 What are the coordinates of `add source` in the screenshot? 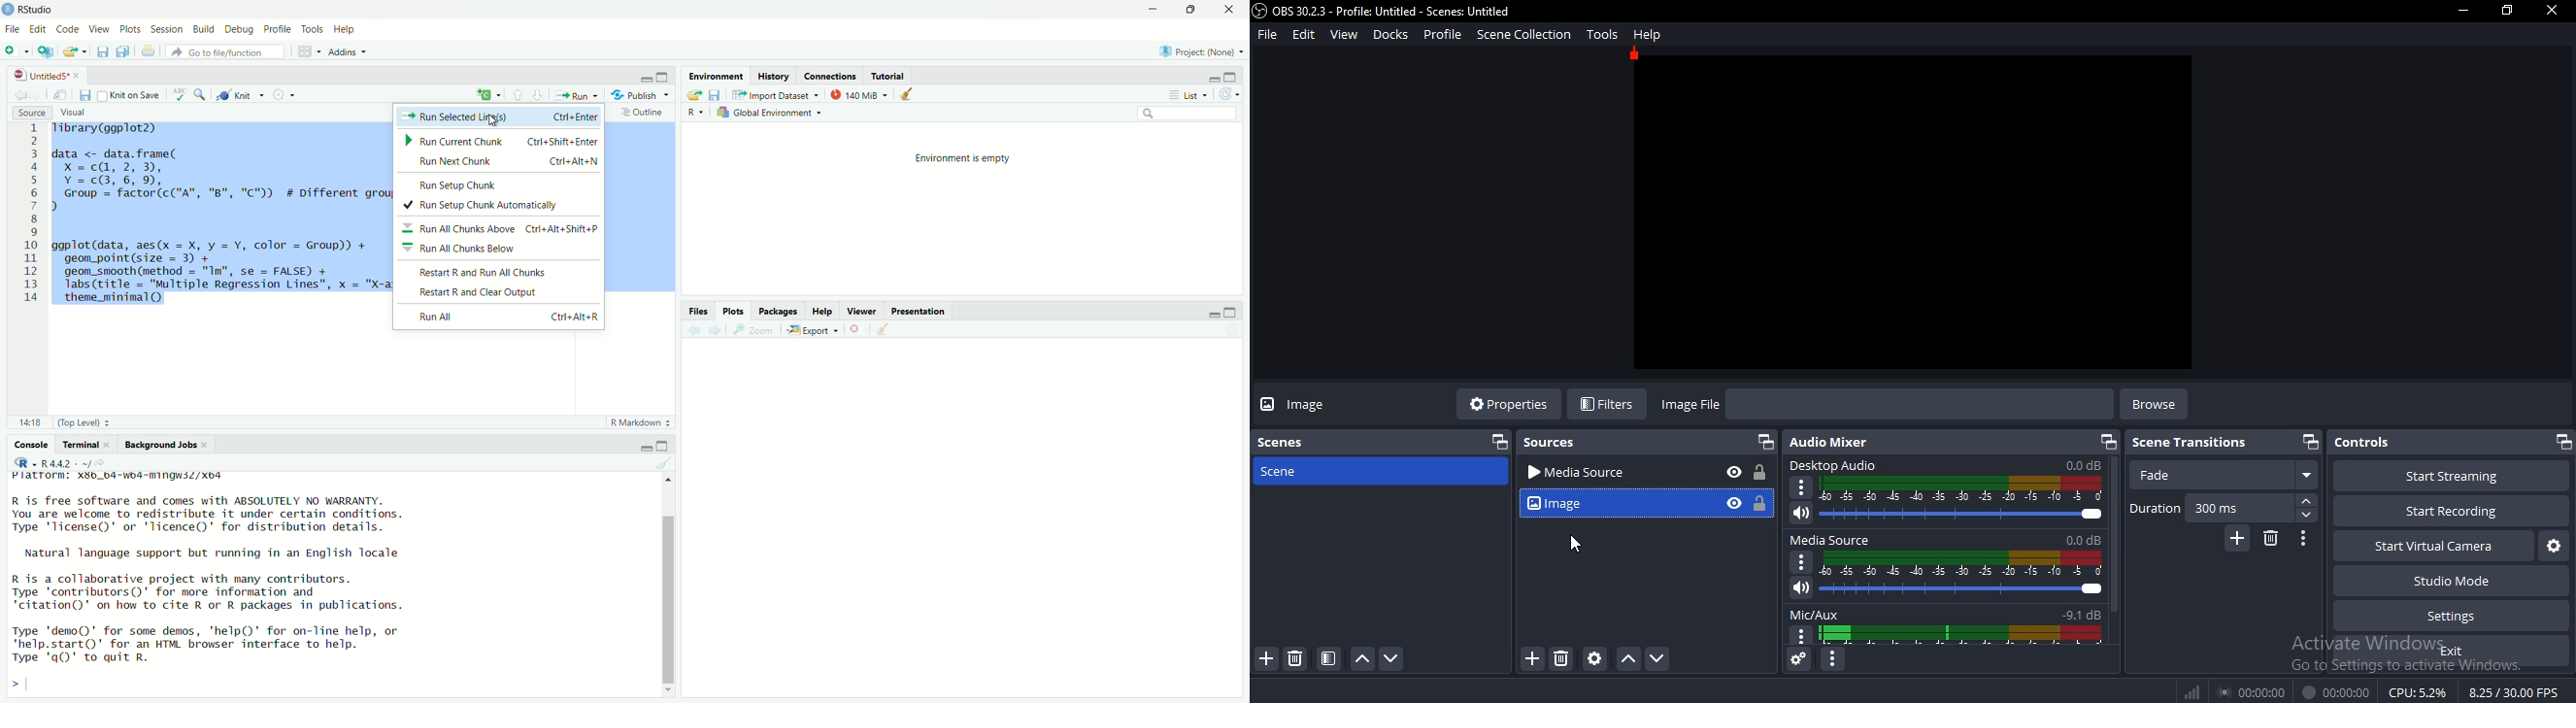 It's located at (1531, 658).